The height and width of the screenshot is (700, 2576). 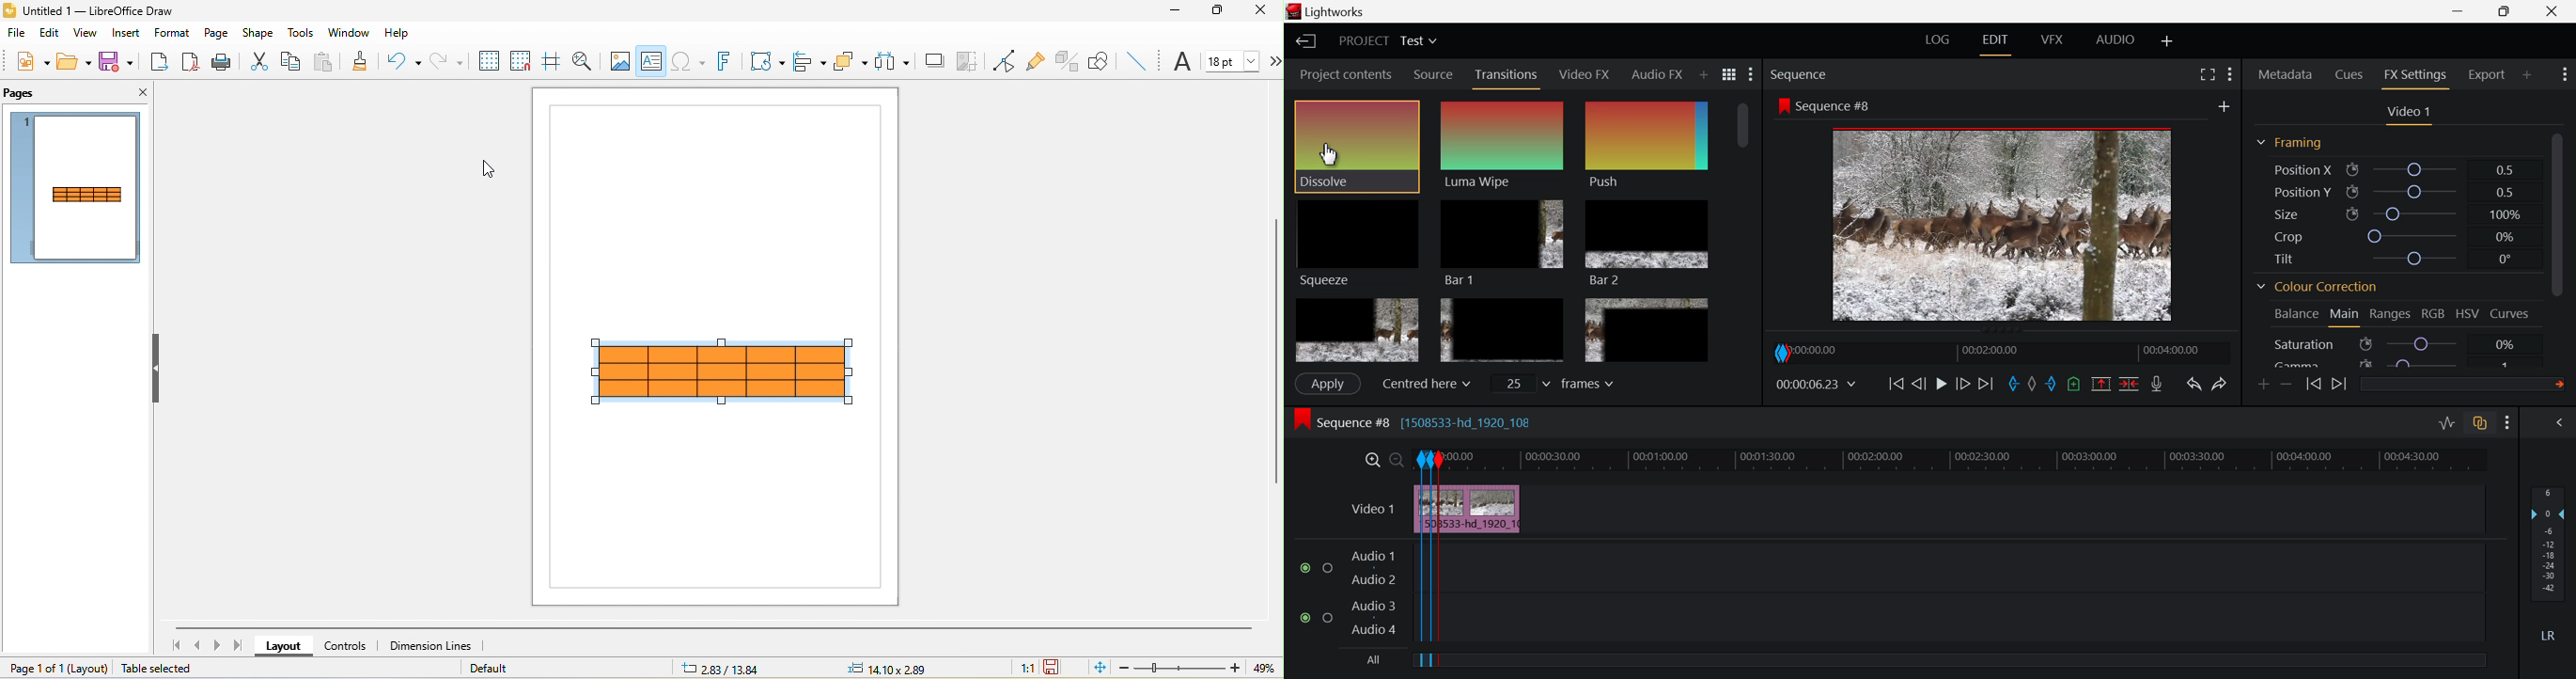 I want to click on file, so click(x=14, y=33).